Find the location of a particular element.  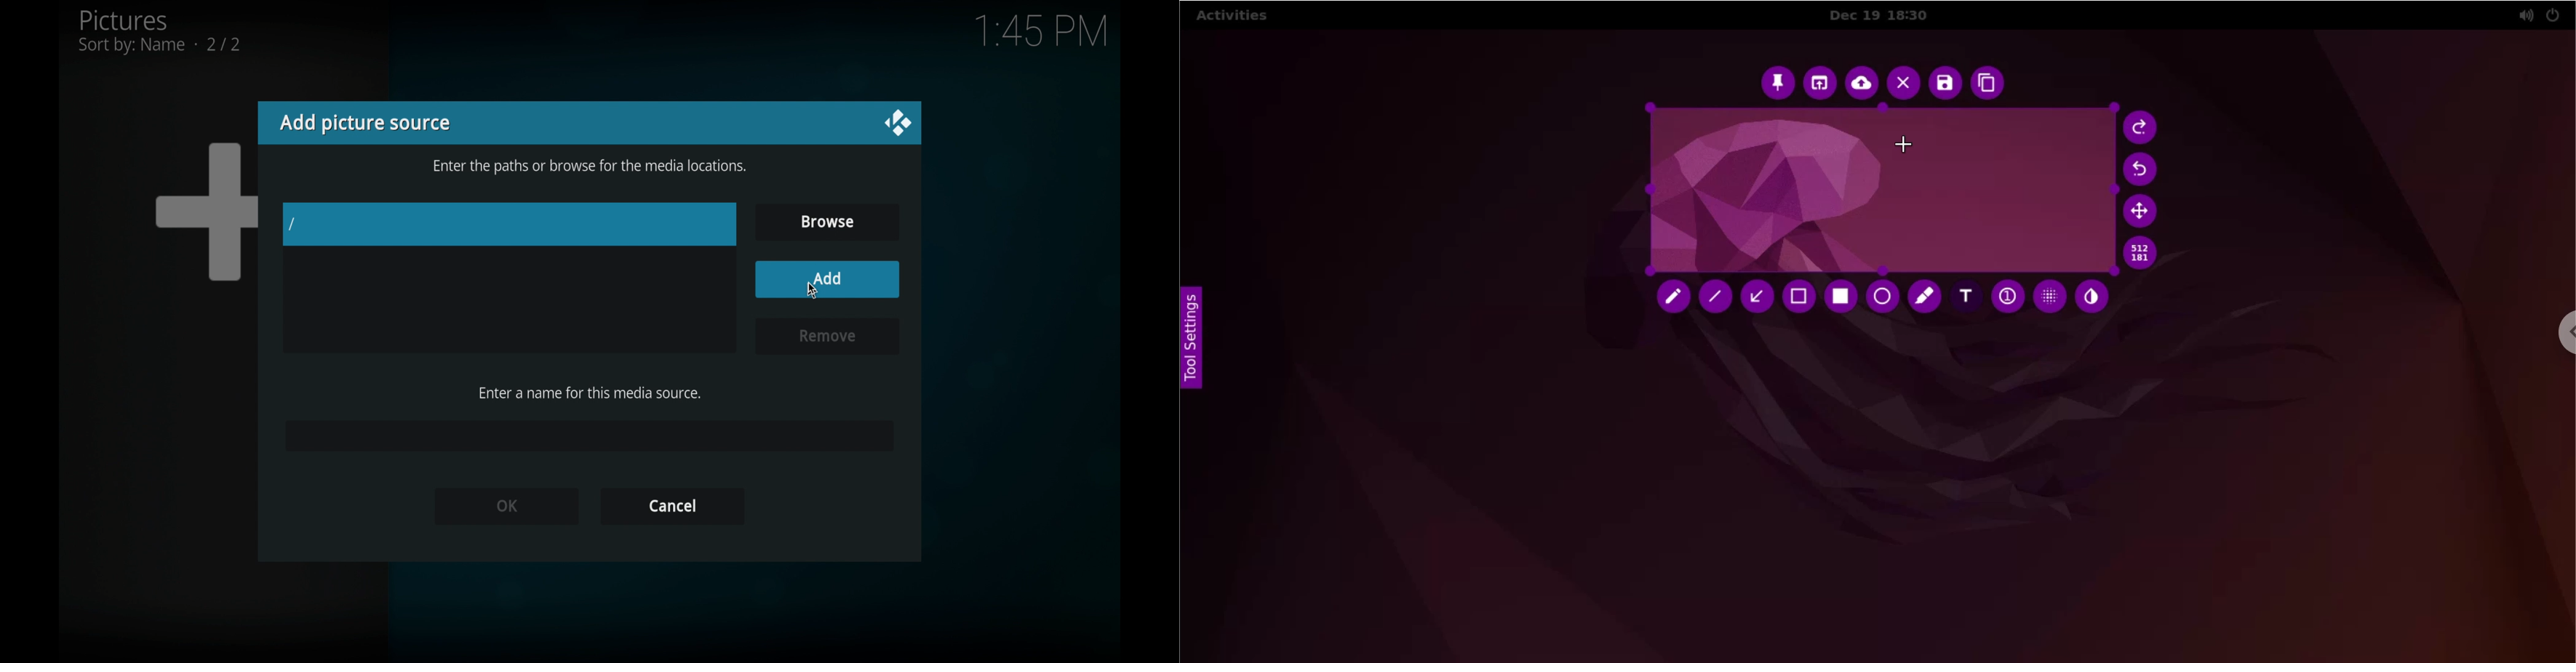

time is located at coordinates (1041, 32).